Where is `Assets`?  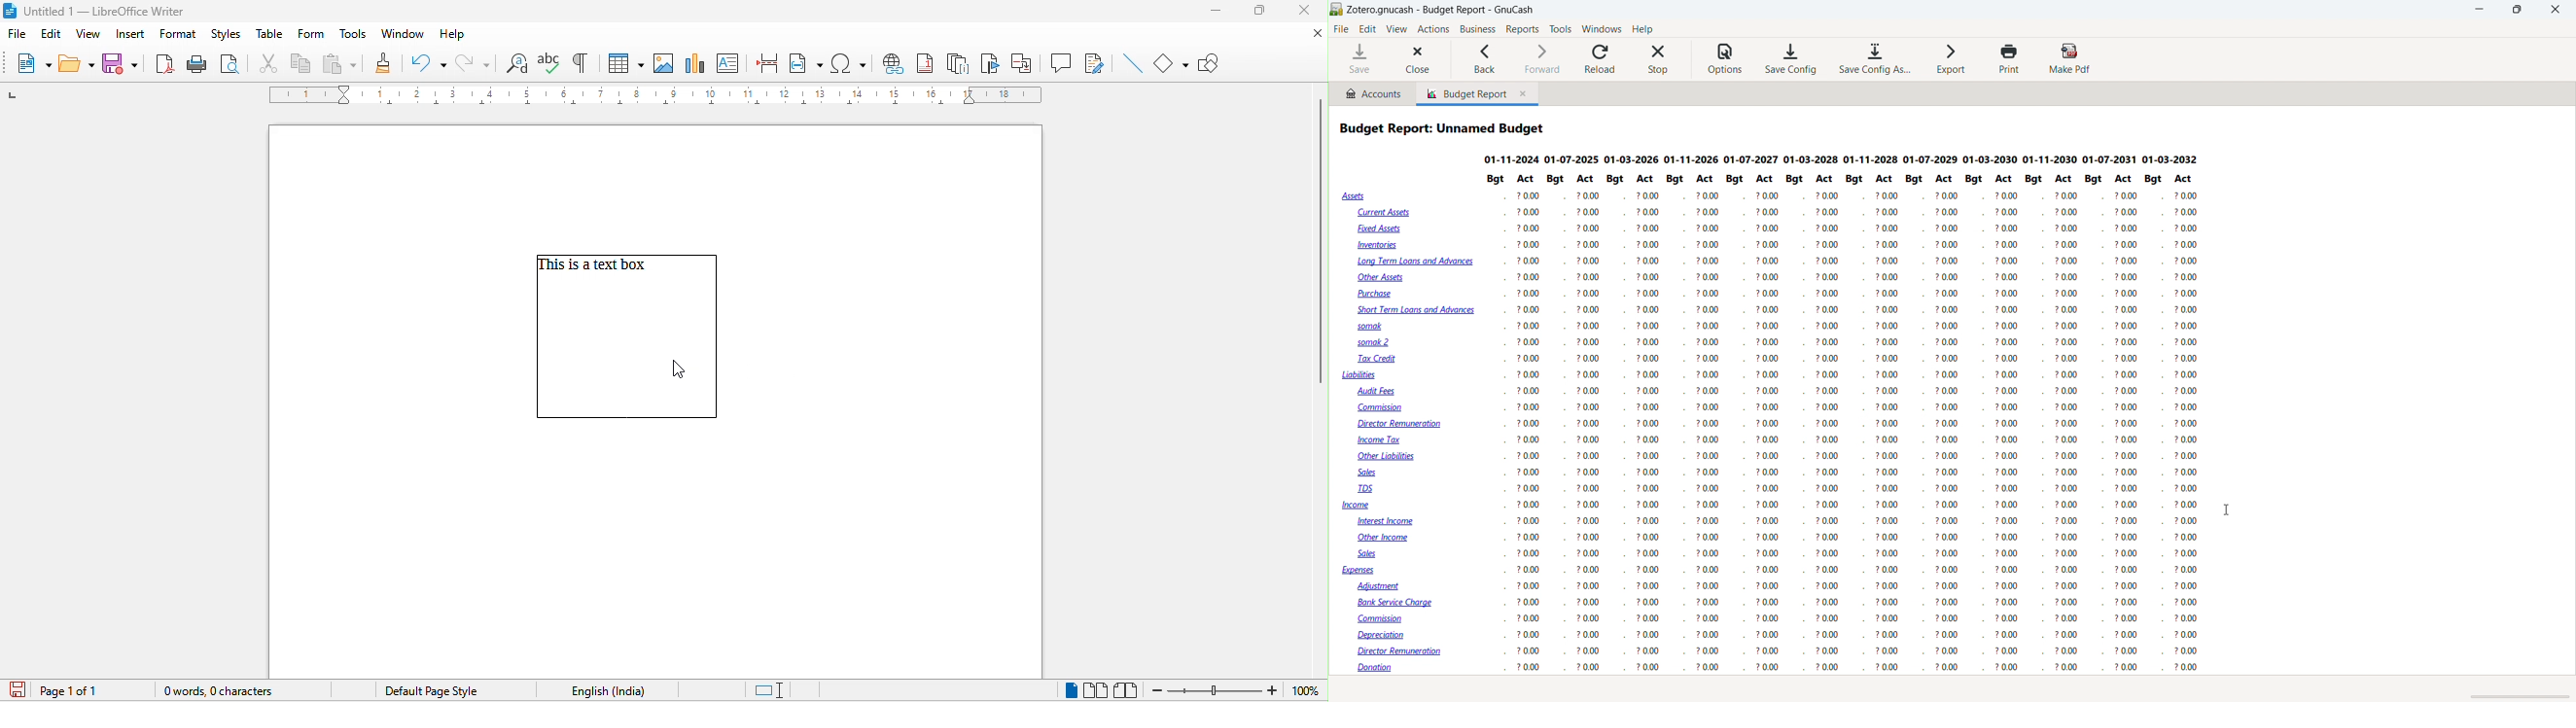
Assets is located at coordinates (1355, 196).